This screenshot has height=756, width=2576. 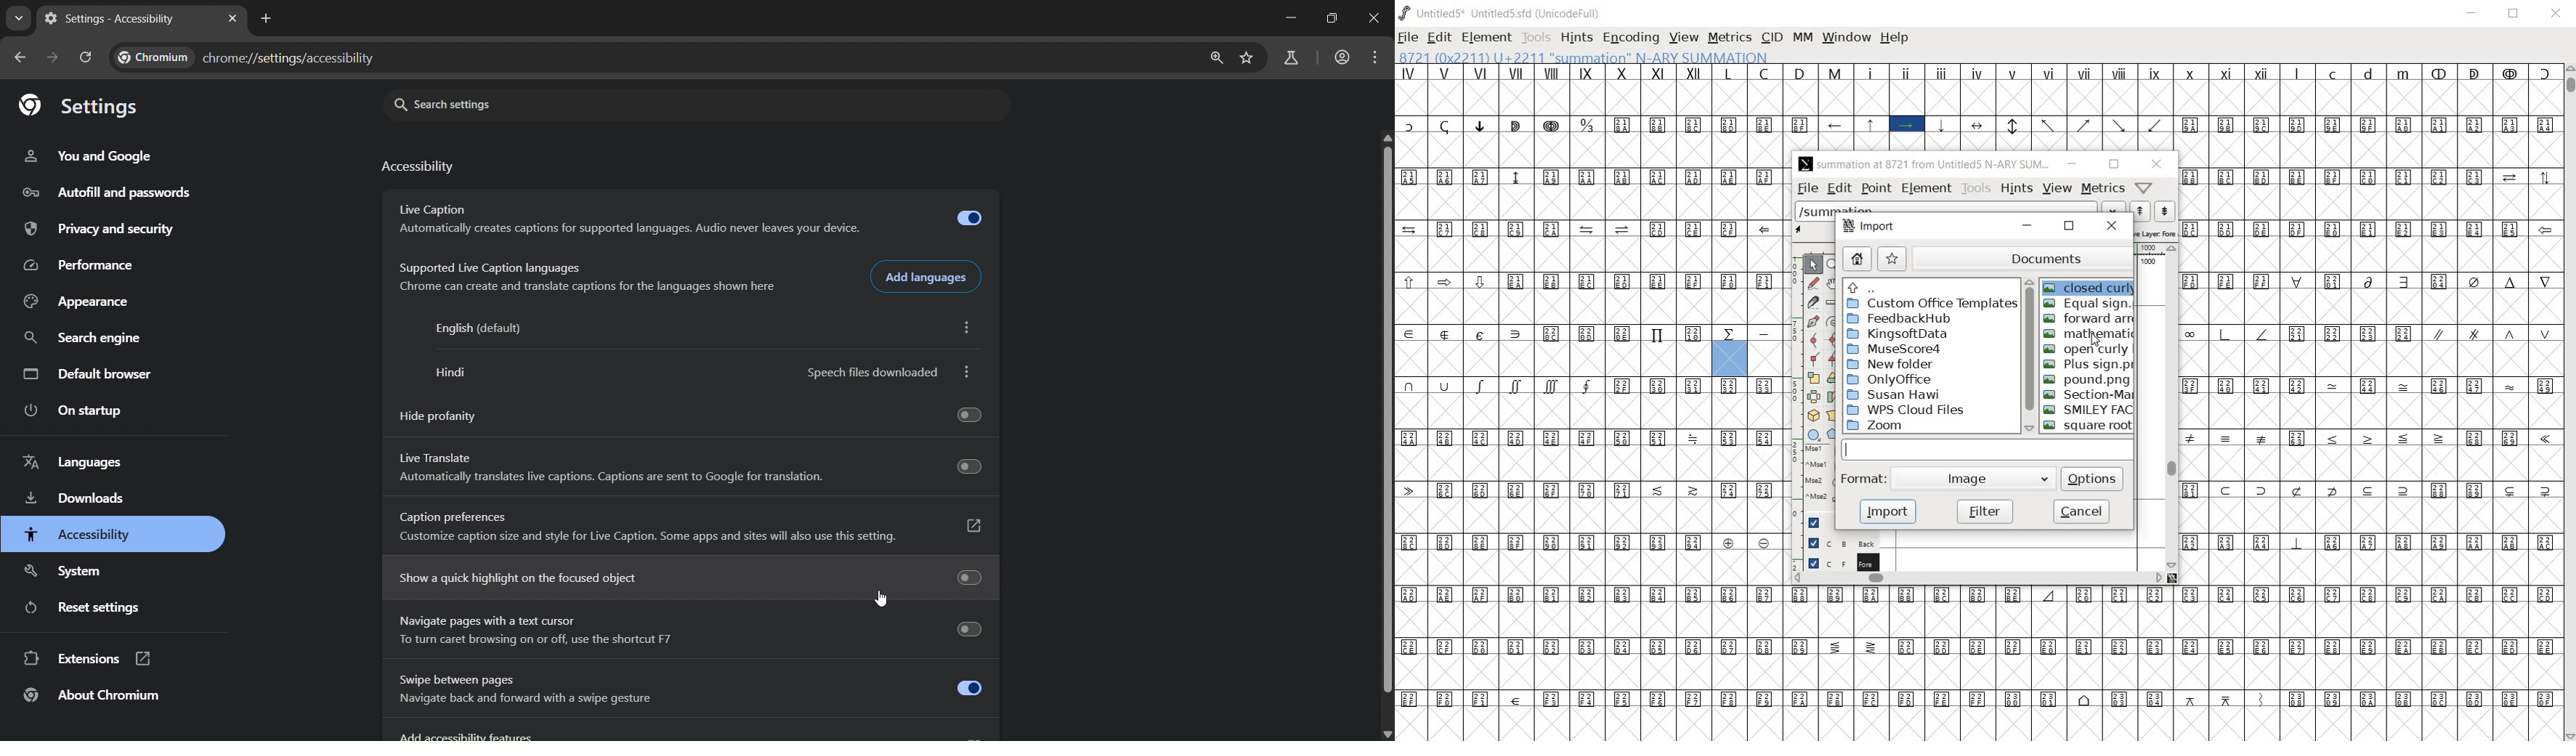 What do you see at coordinates (88, 156) in the screenshot?
I see `you and google` at bounding box center [88, 156].